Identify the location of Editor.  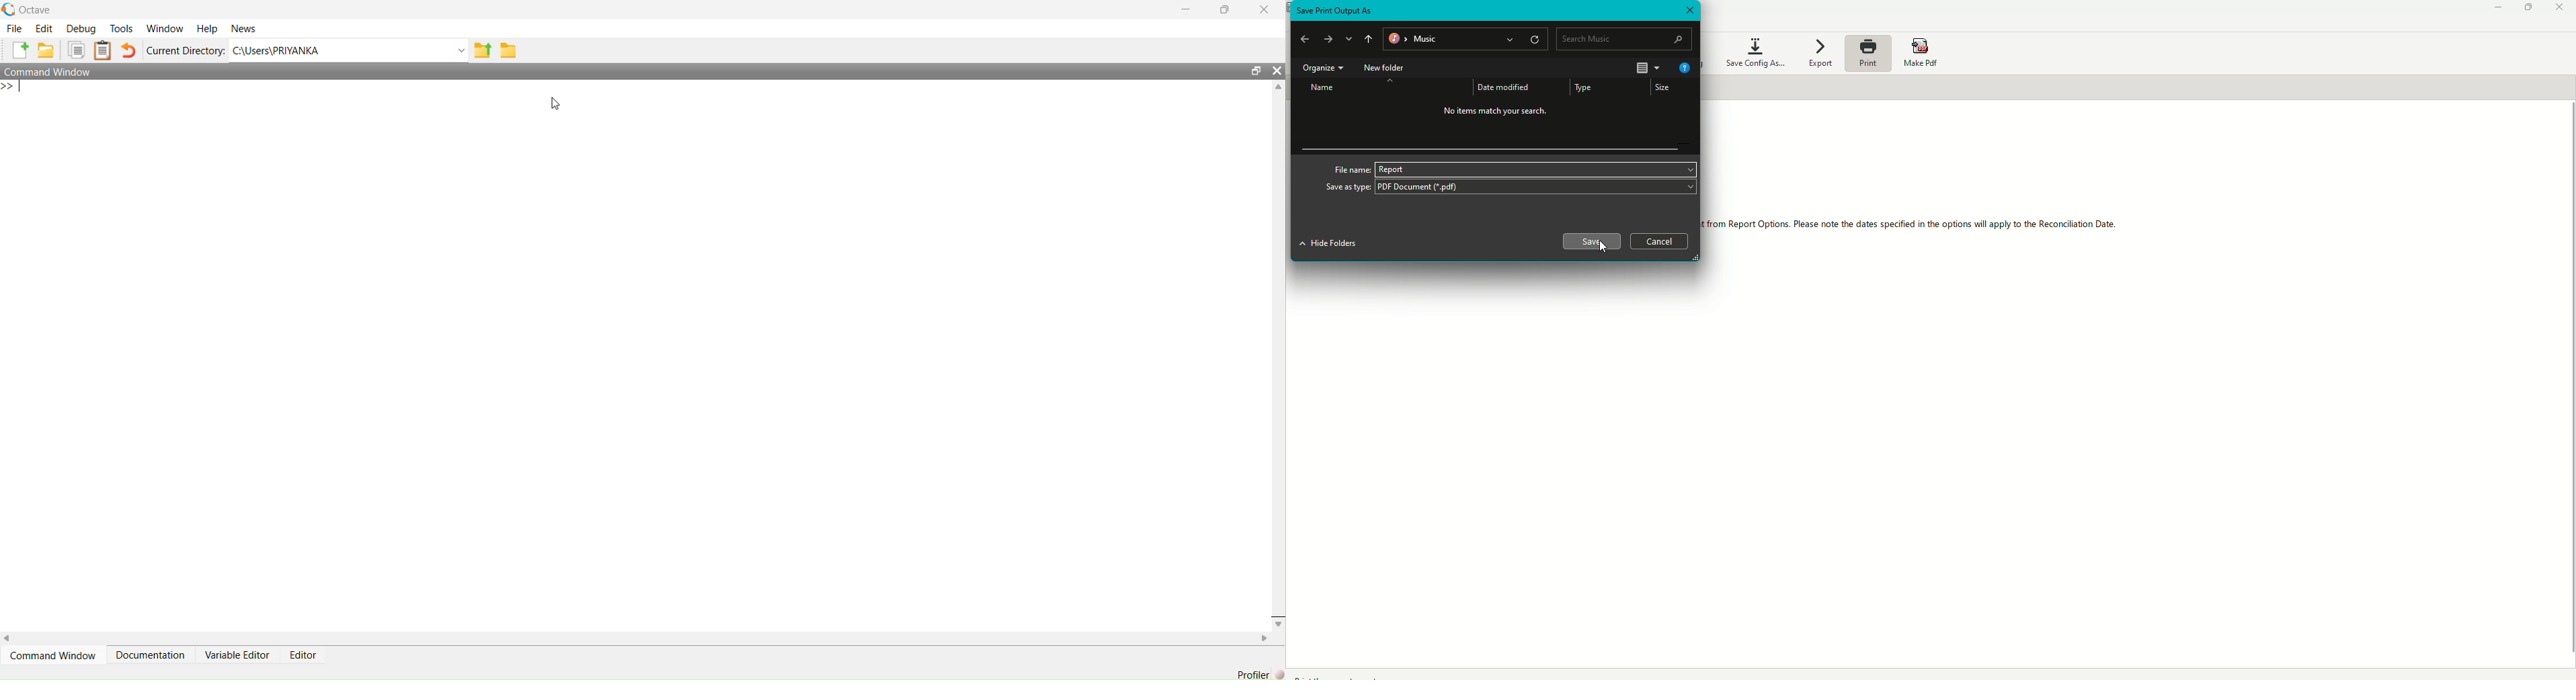
(308, 655).